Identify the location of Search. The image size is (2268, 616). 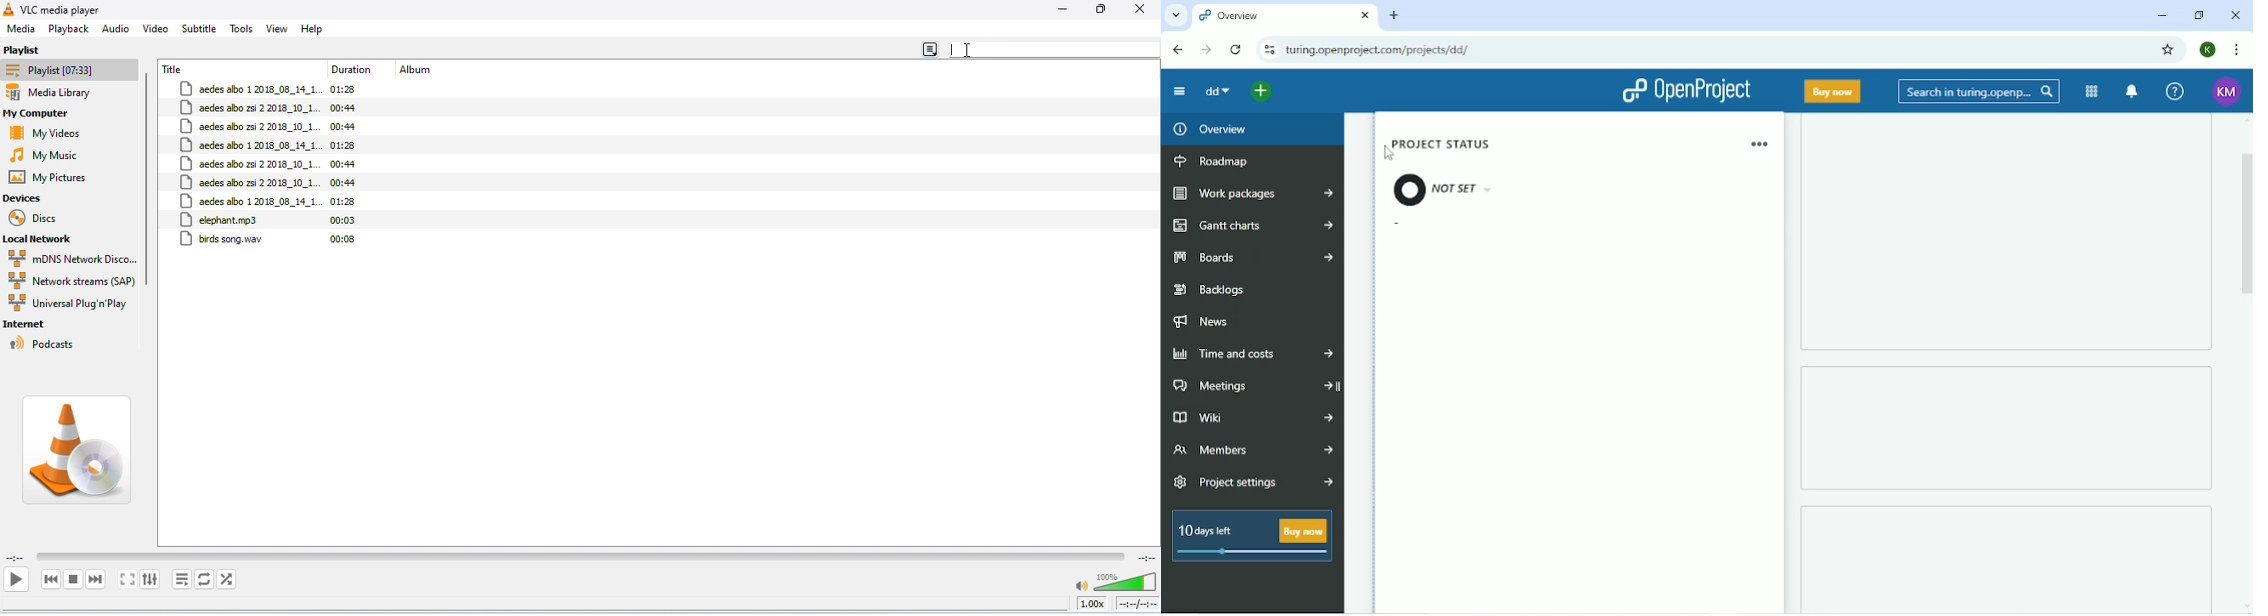
(1979, 91).